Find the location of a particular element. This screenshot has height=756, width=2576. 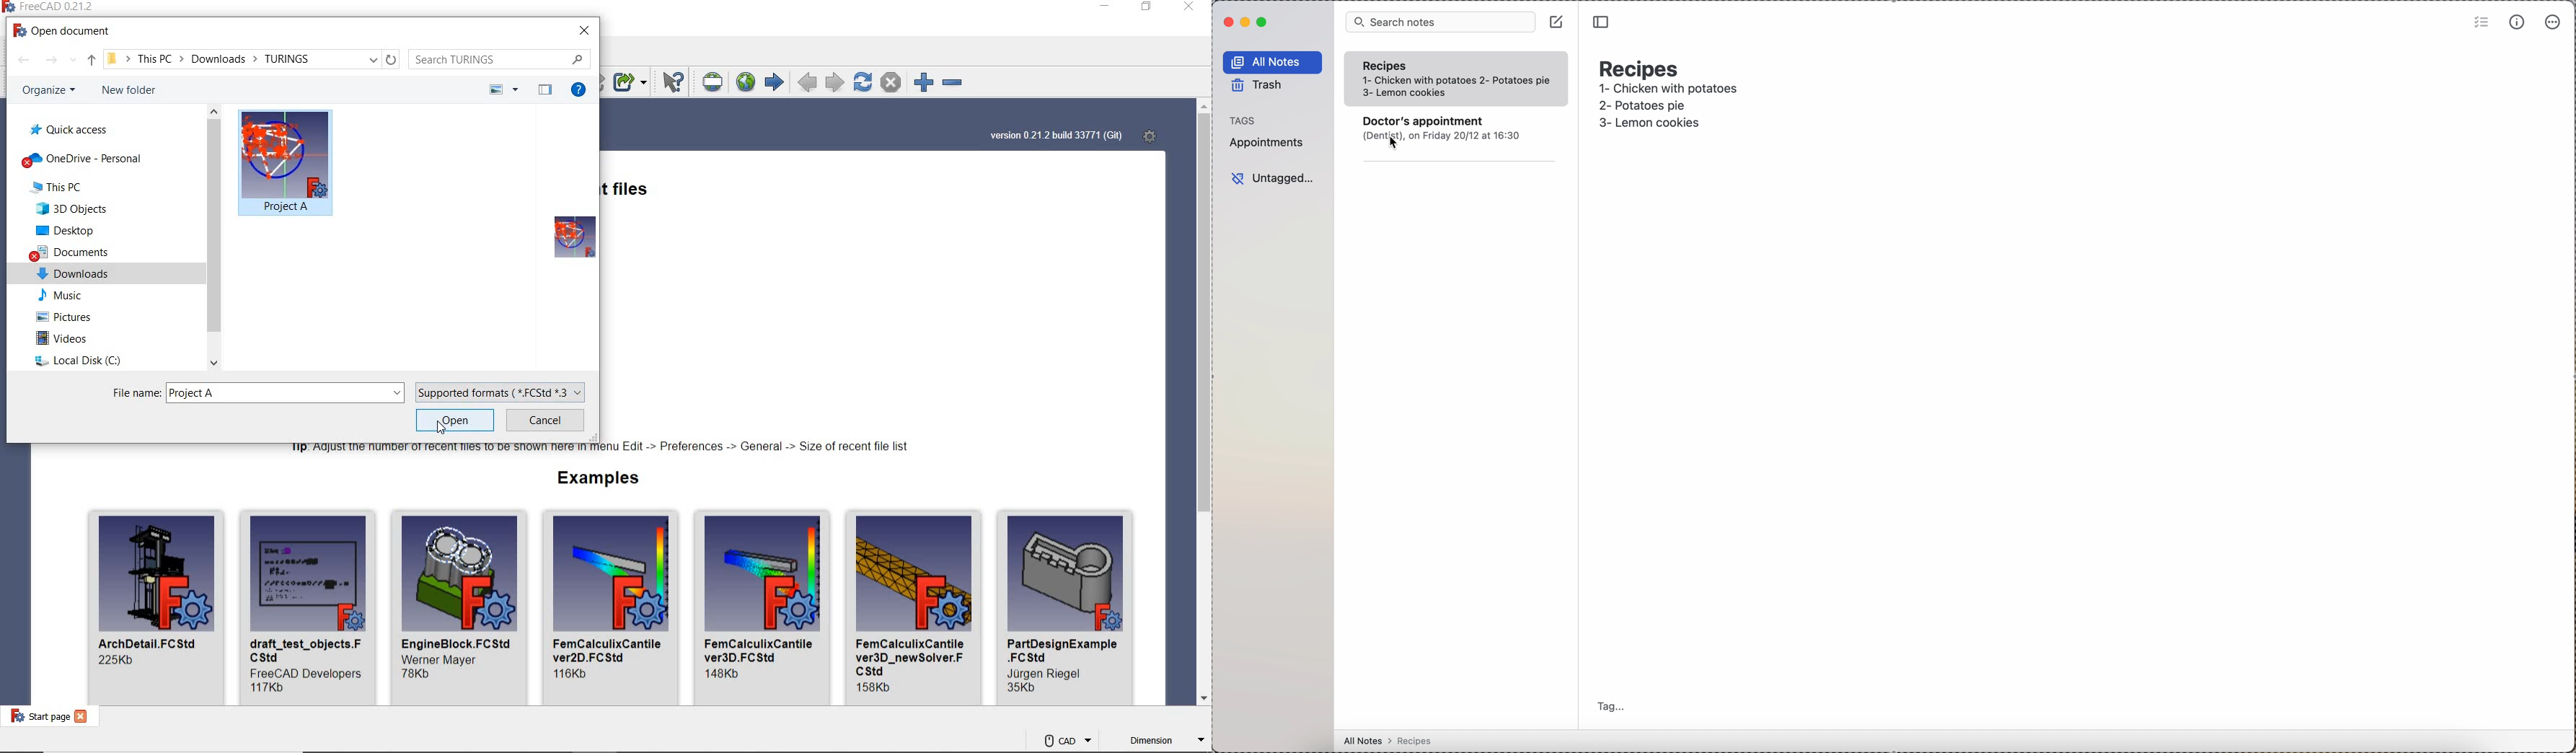

3D objects is located at coordinates (74, 210).